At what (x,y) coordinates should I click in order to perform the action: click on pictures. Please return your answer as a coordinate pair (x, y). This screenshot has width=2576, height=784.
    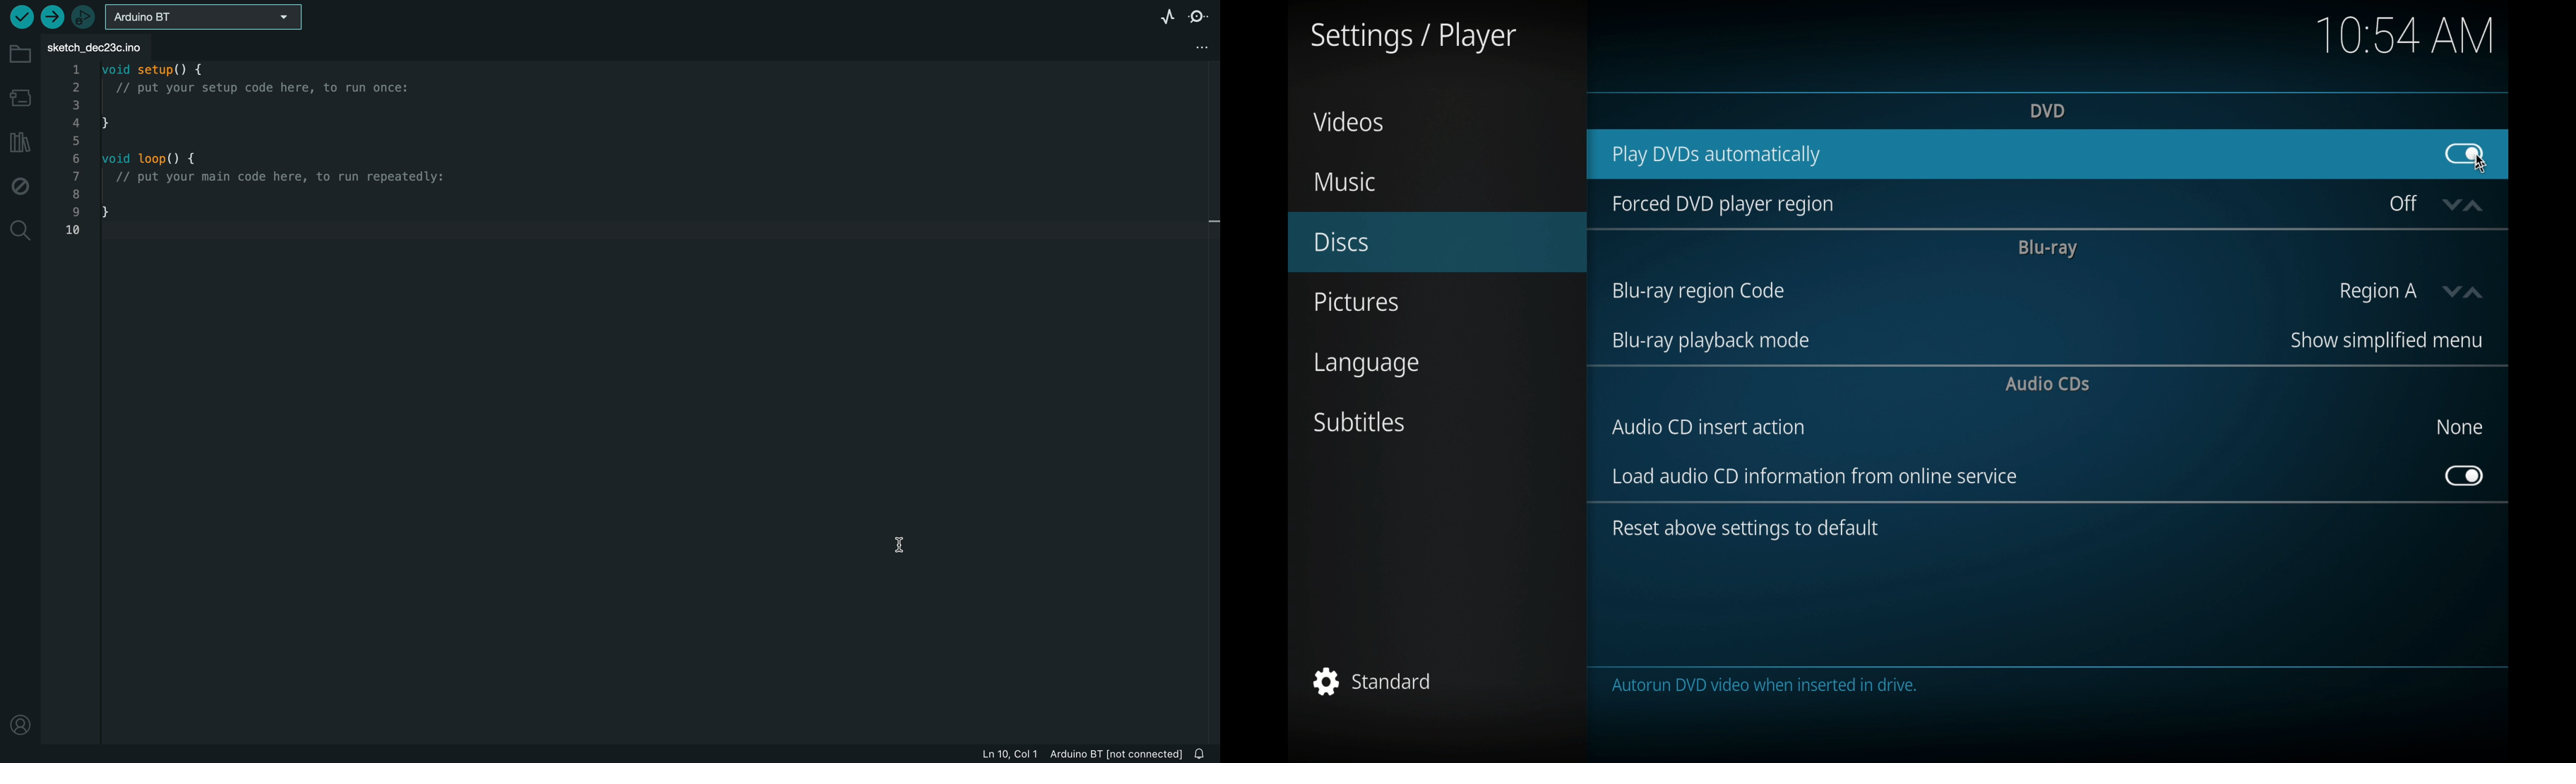
    Looking at the image, I should click on (1356, 302).